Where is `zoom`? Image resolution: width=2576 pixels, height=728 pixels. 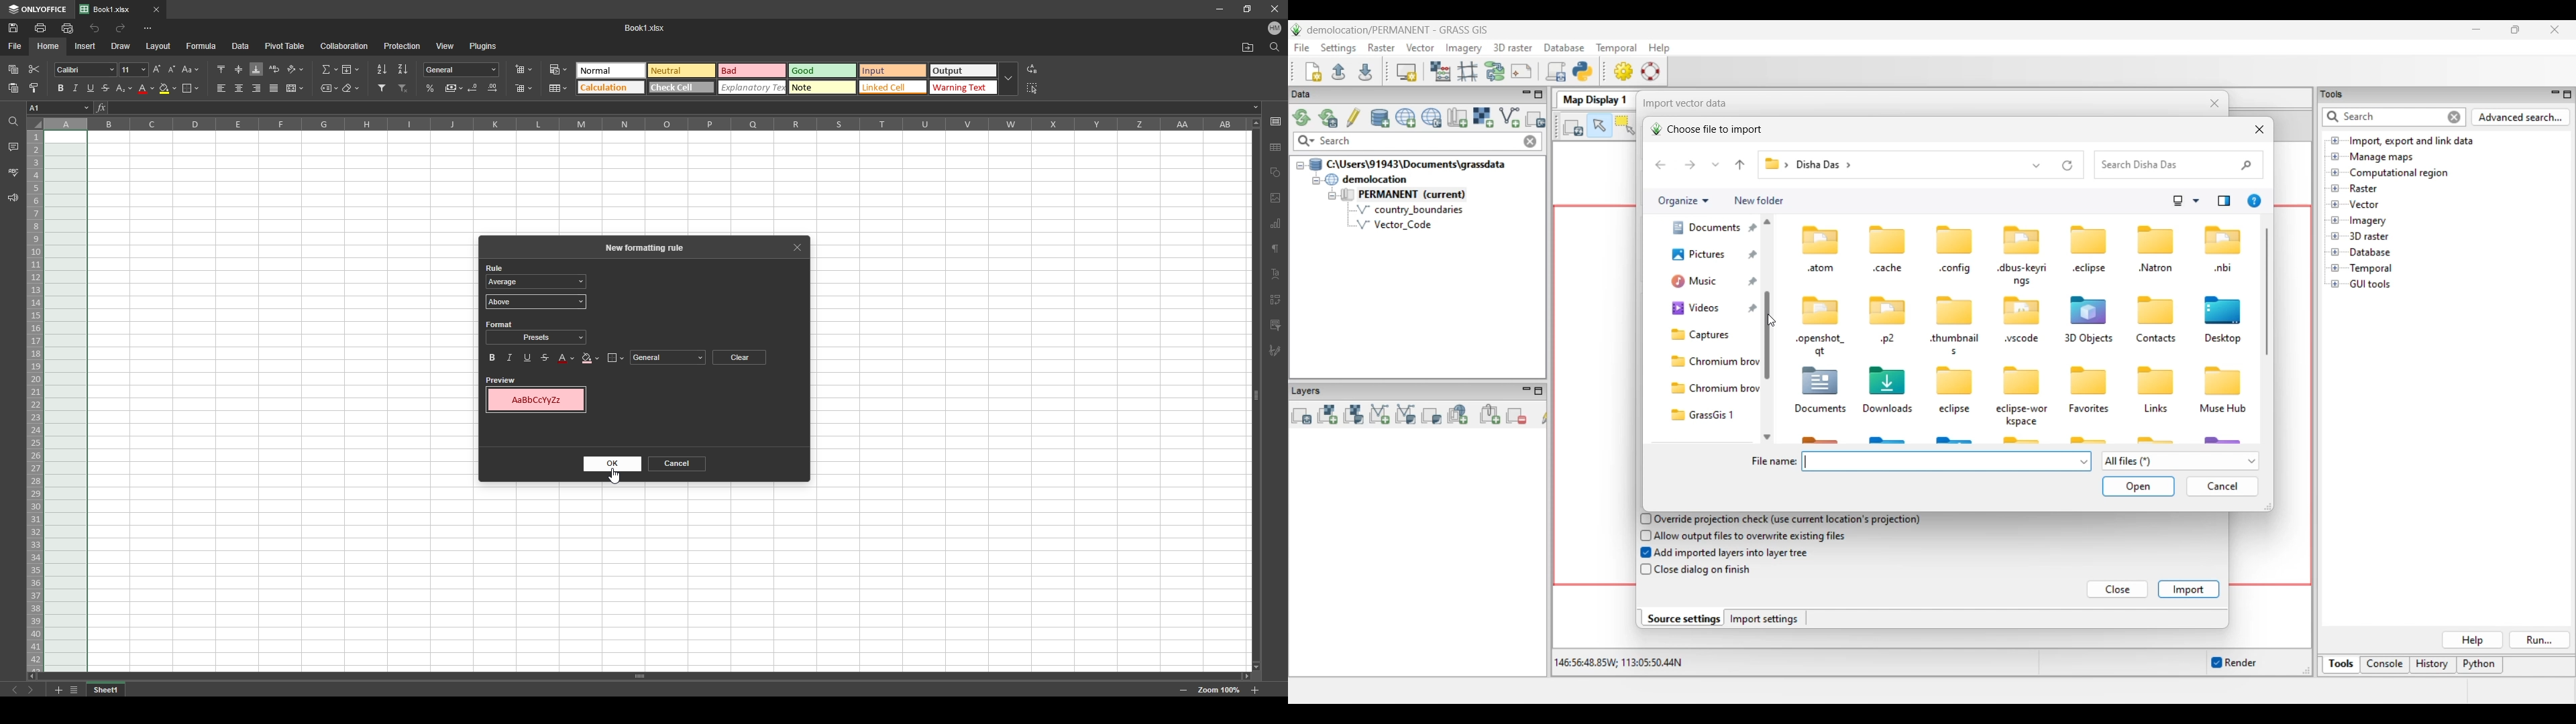
zoom is located at coordinates (1219, 690).